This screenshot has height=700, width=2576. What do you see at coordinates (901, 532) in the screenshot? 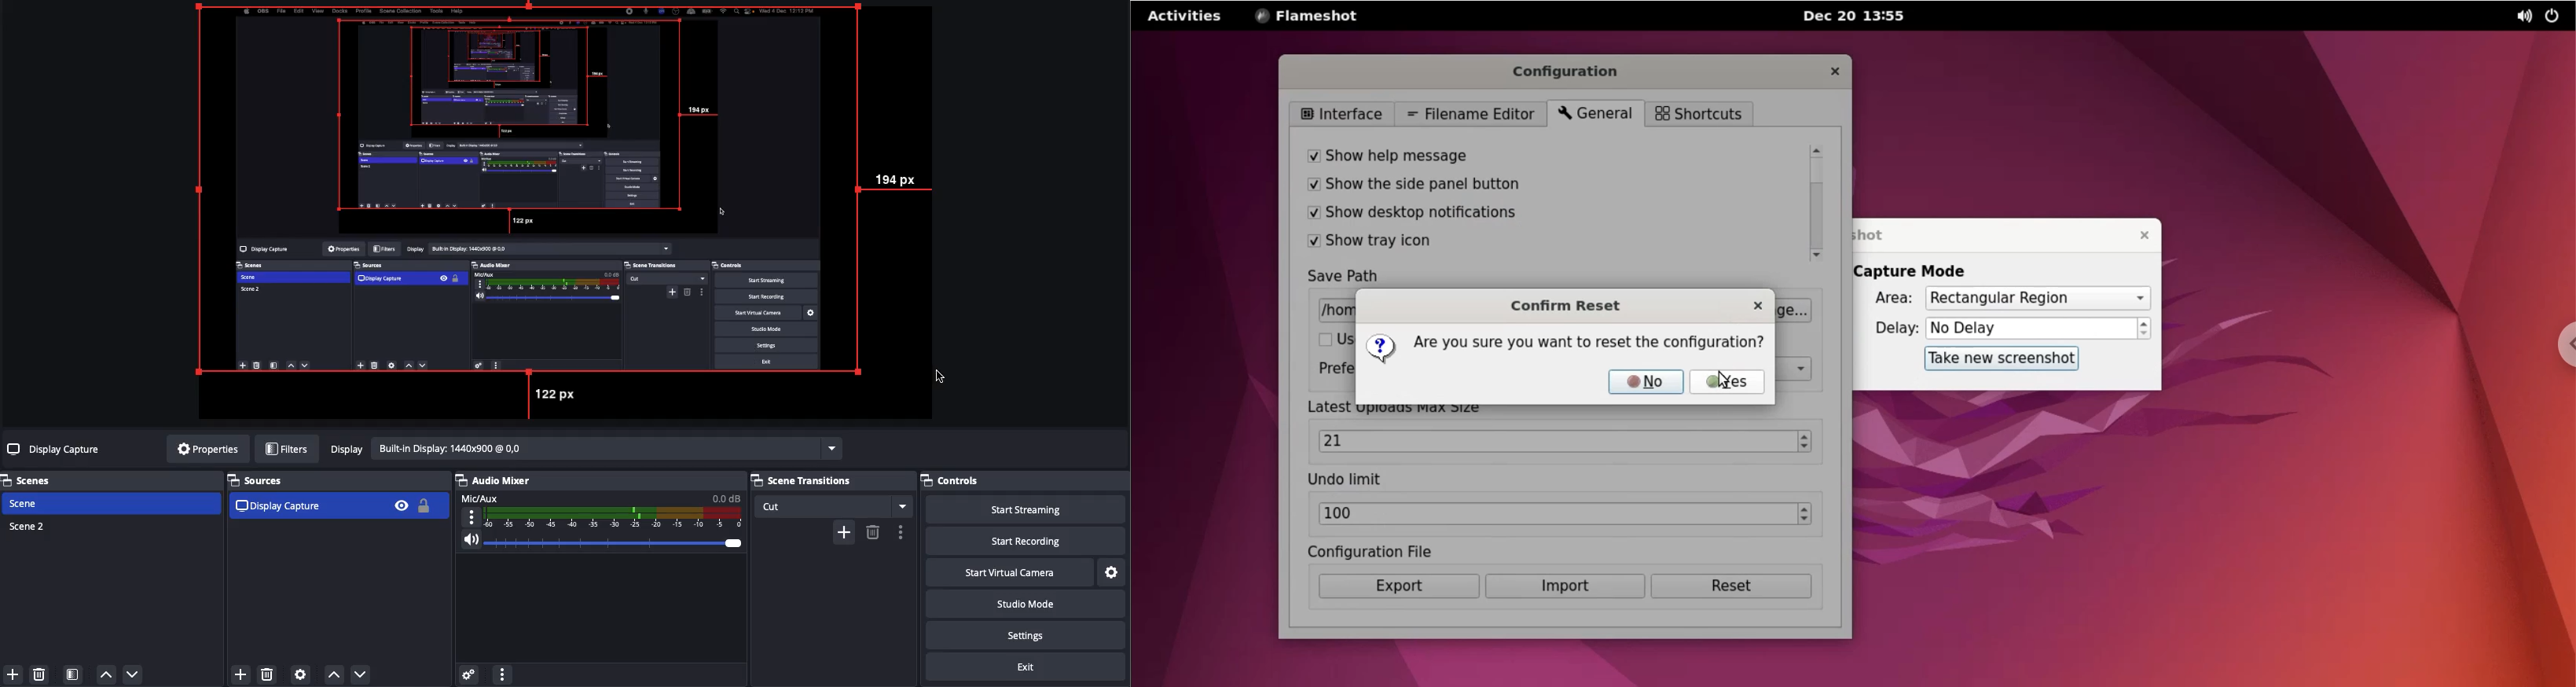
I see `More` at bounding box center [901, 532].